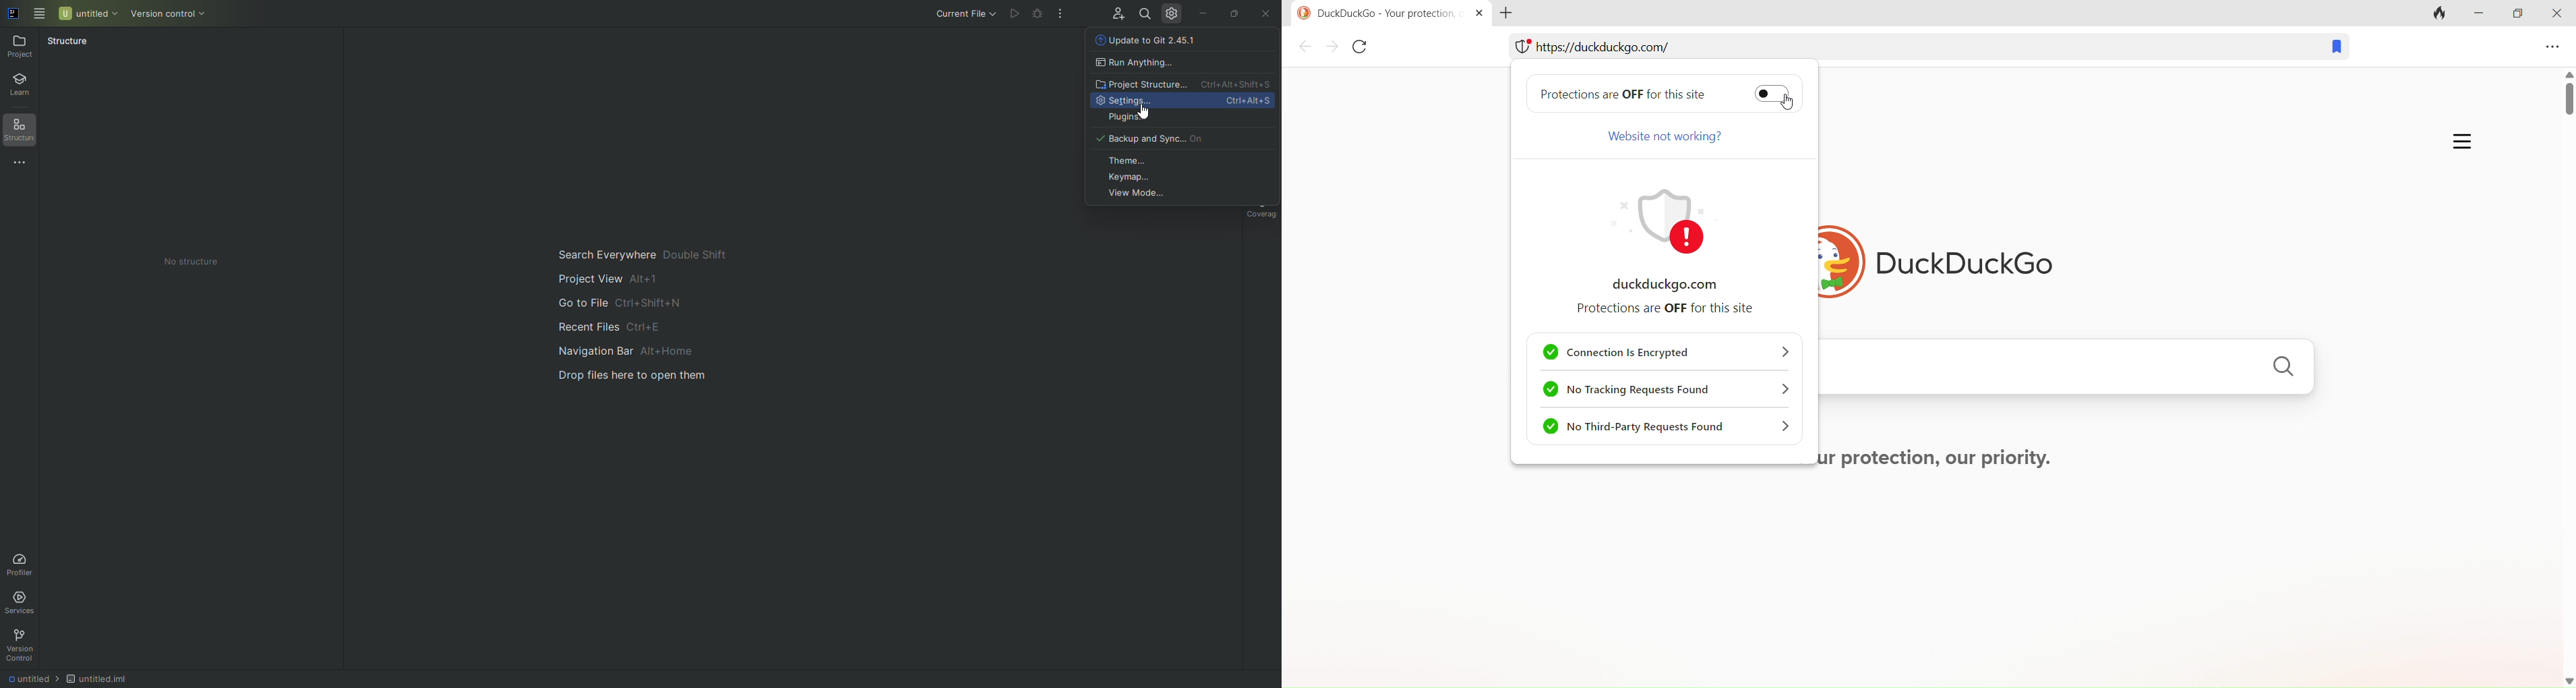 Image resolution: width=2576 pixels, height=700 pixels. Describe the element at coordinates (1126, 118) in the screenshot. I see `Plugins` at that location.